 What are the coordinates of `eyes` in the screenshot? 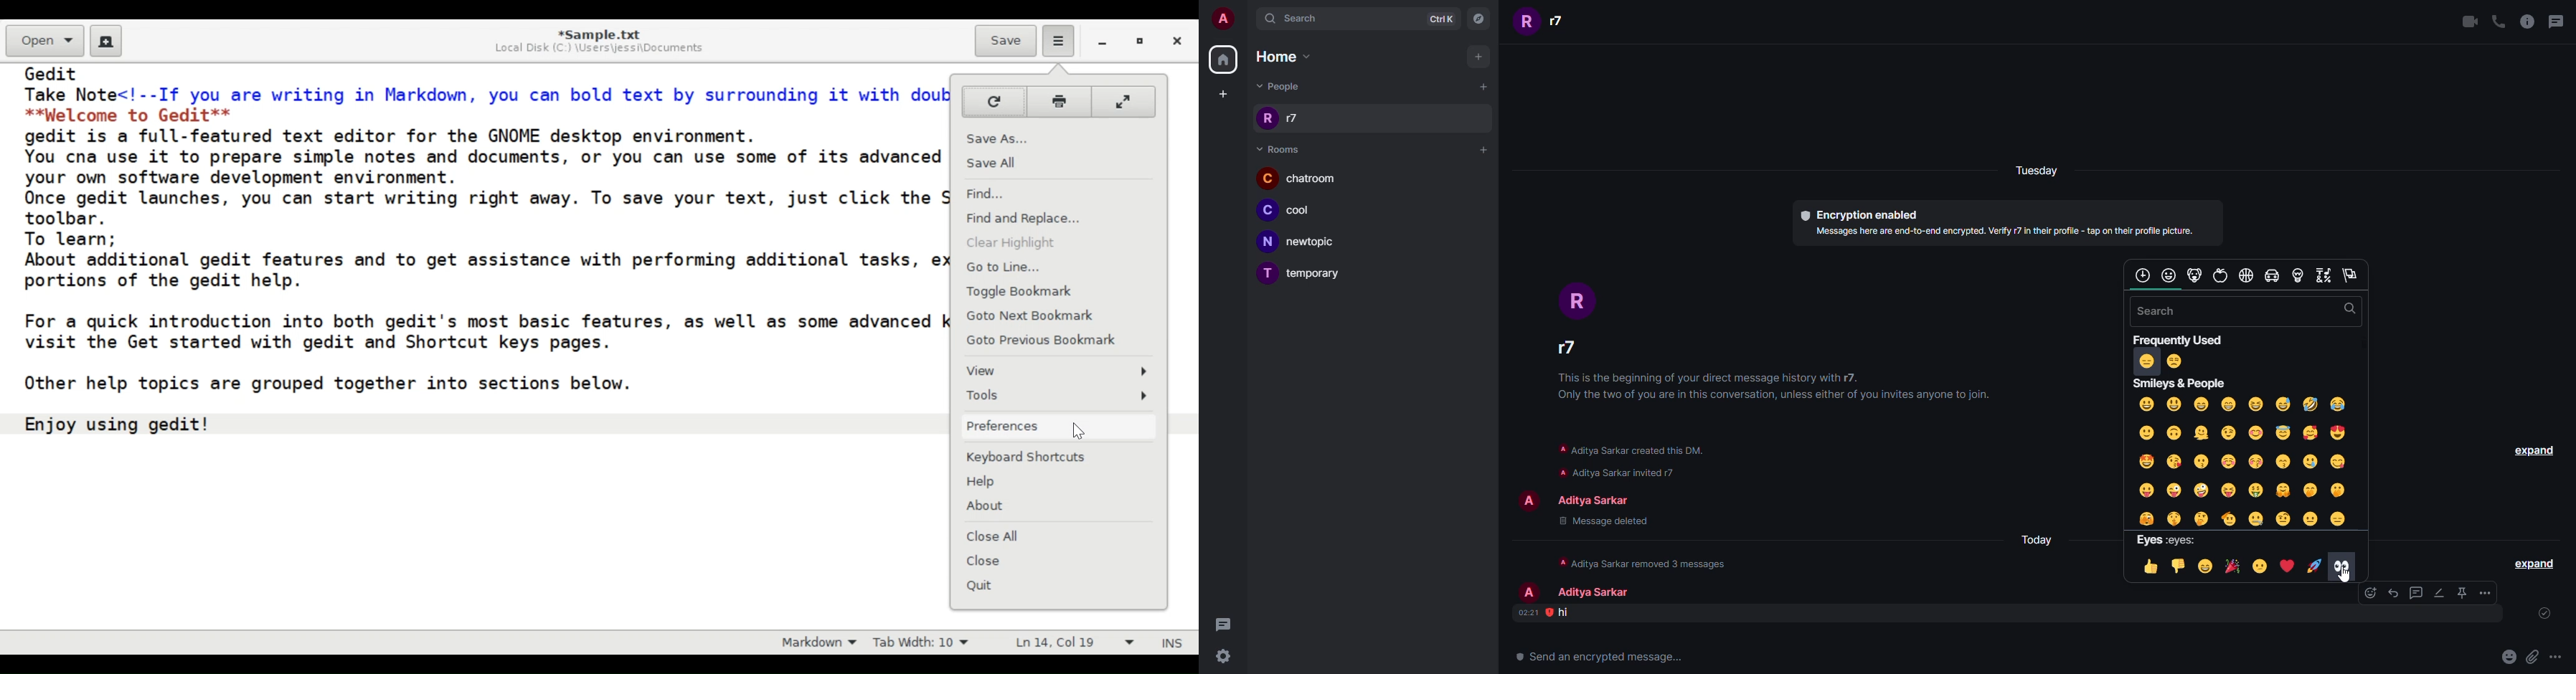 It's located at (2170, 540).